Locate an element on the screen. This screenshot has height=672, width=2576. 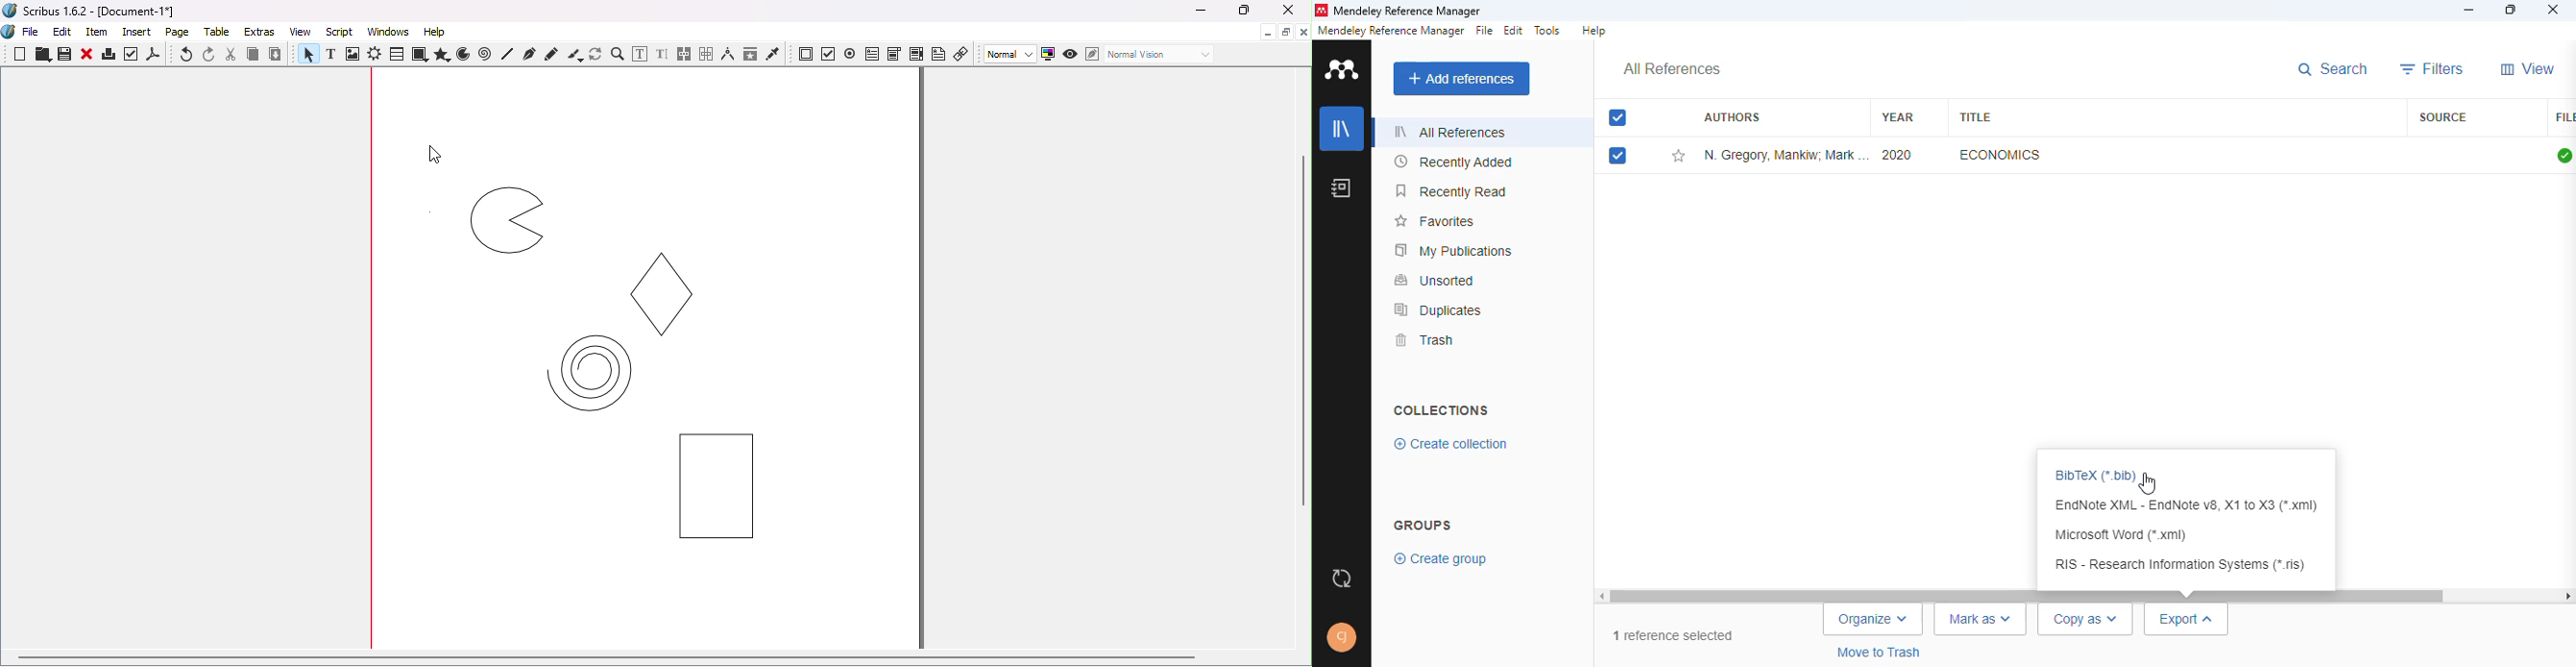
Edit contents of frame is located at coordinates (639, 54).